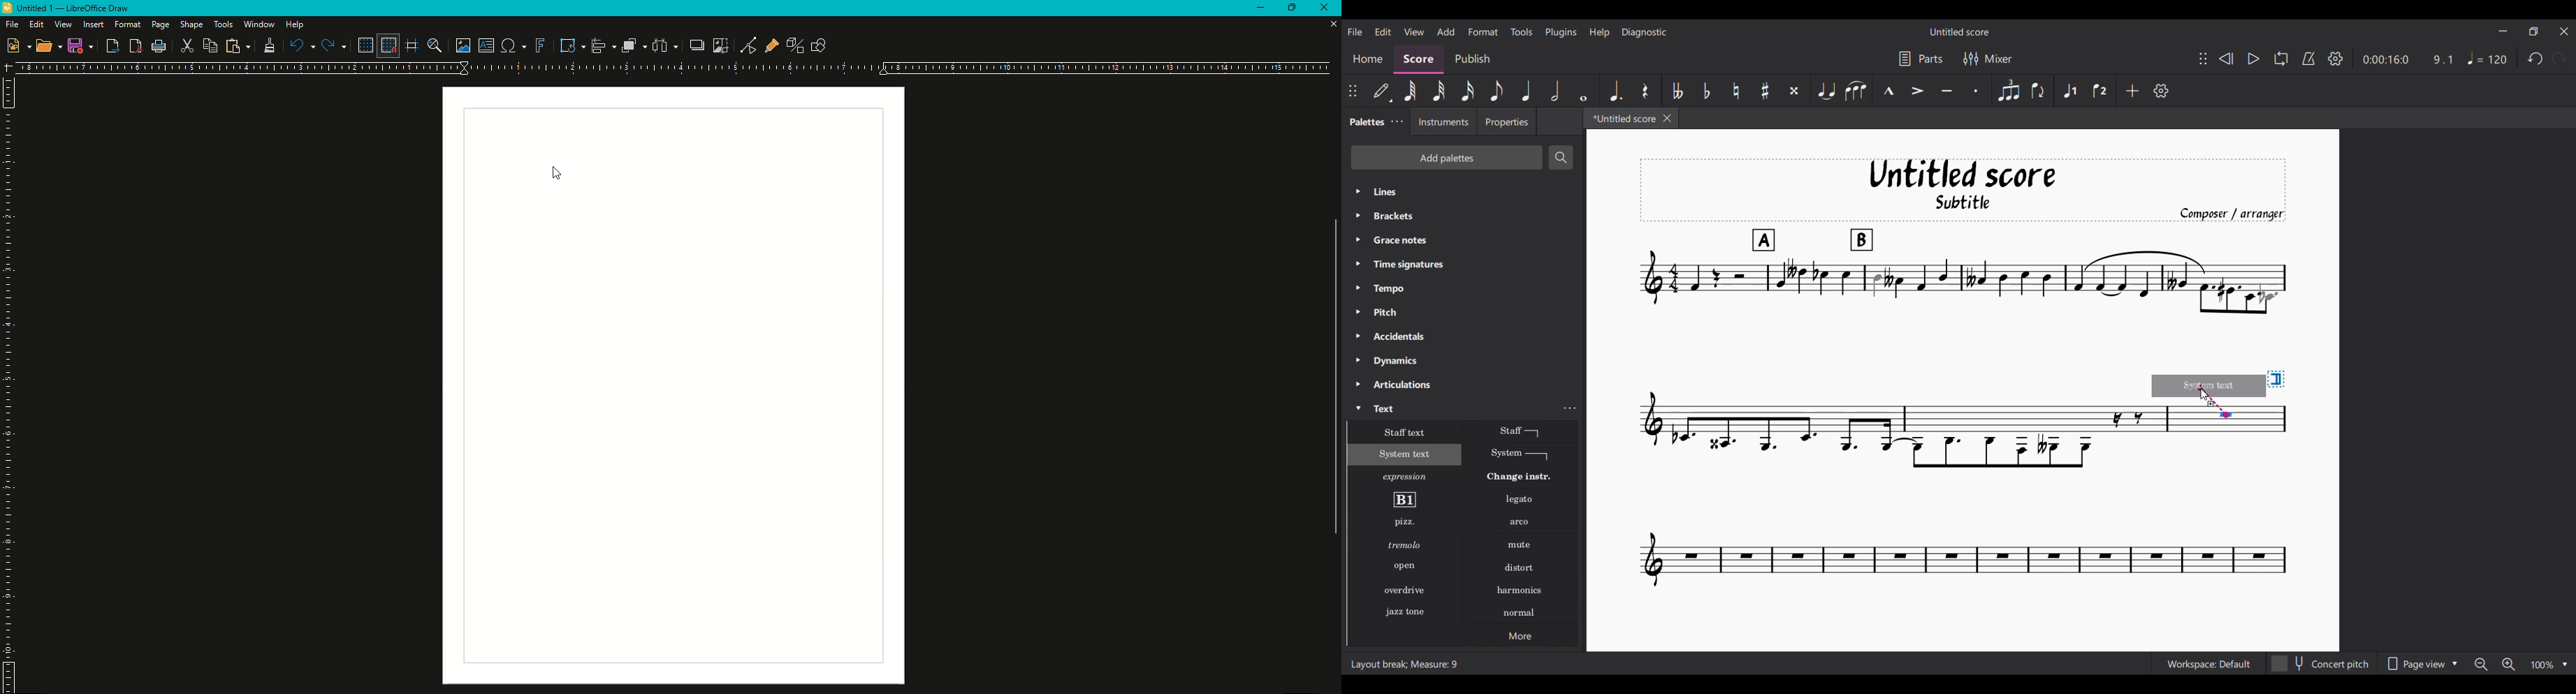  Describe the element at coordinates (1364, 123) in the screenshot. I see `Palettes` at that location.